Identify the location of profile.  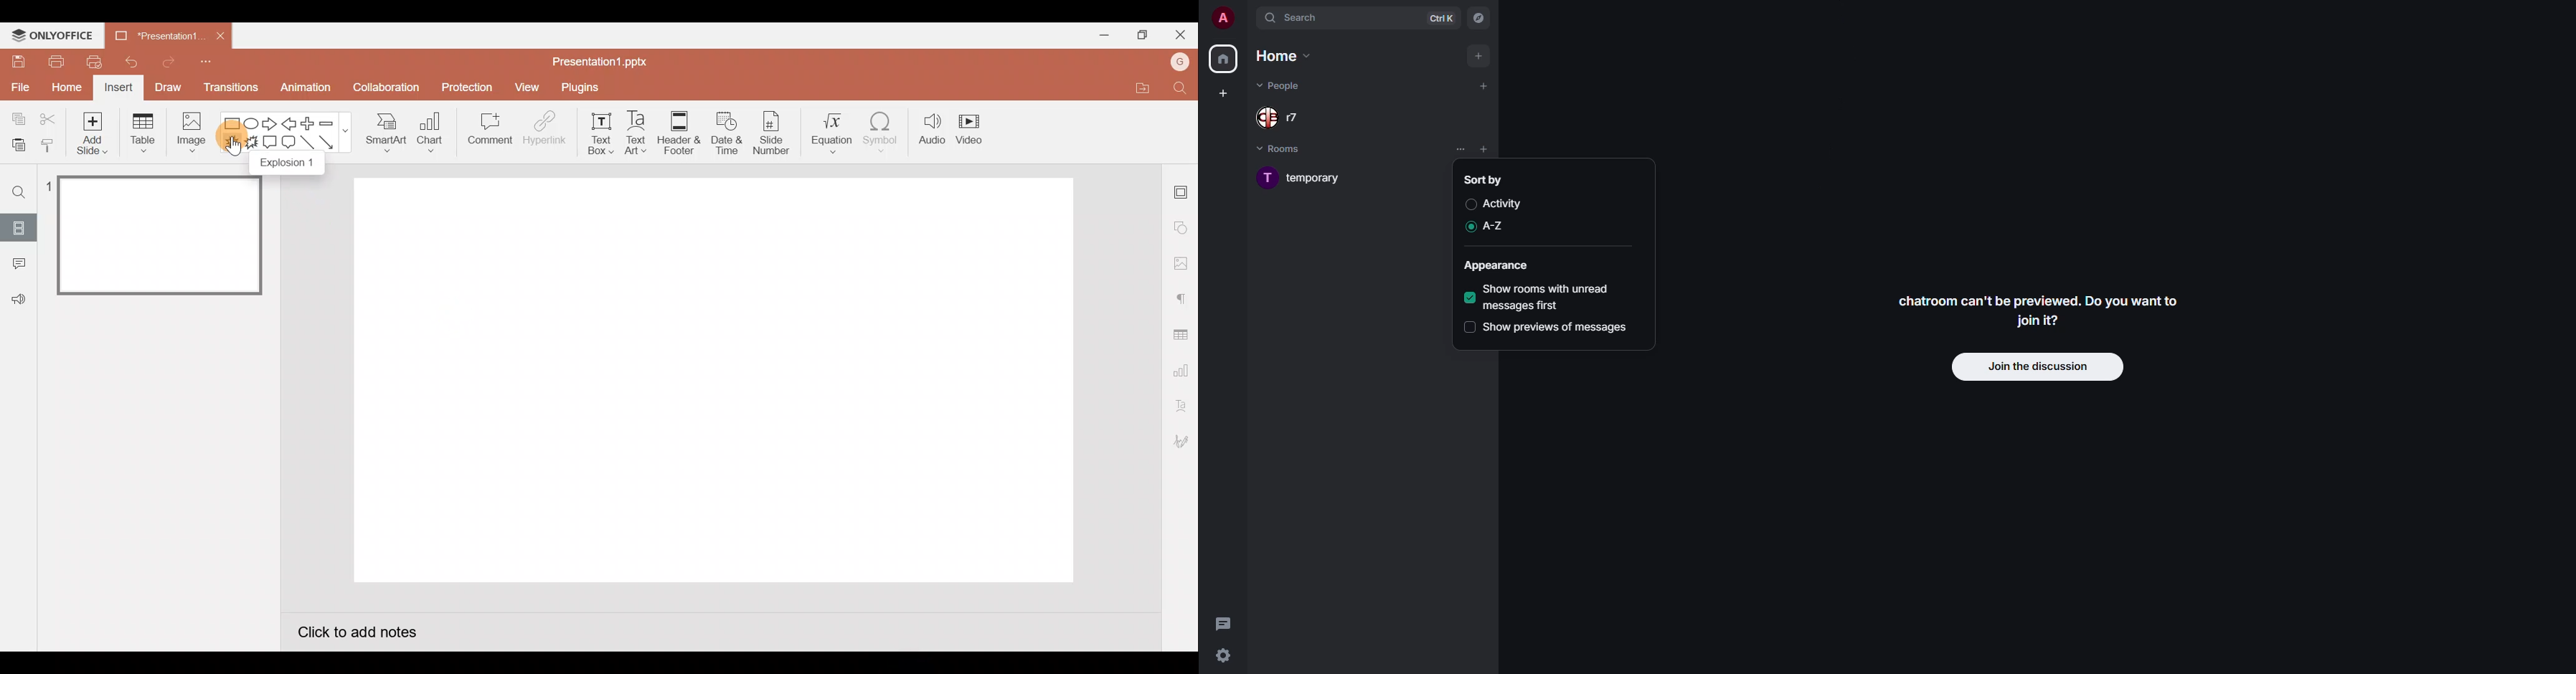
(1222, 18).